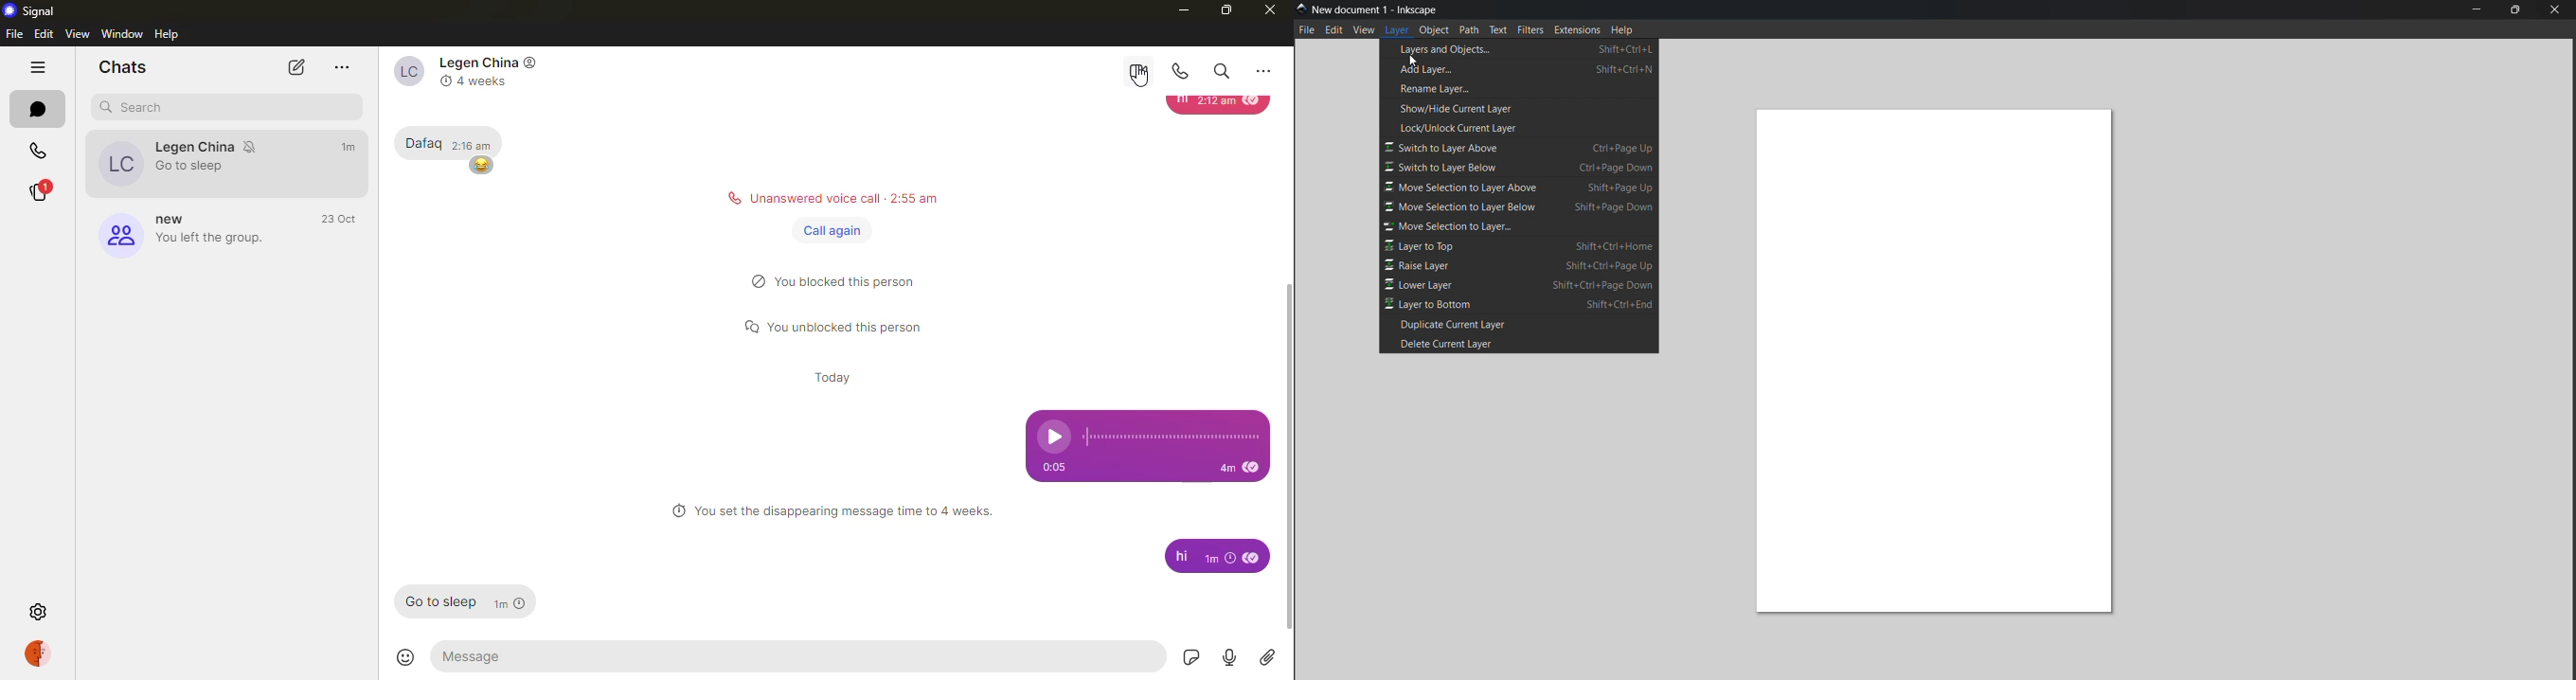  I want to click on clock logo, so click(673, 512).